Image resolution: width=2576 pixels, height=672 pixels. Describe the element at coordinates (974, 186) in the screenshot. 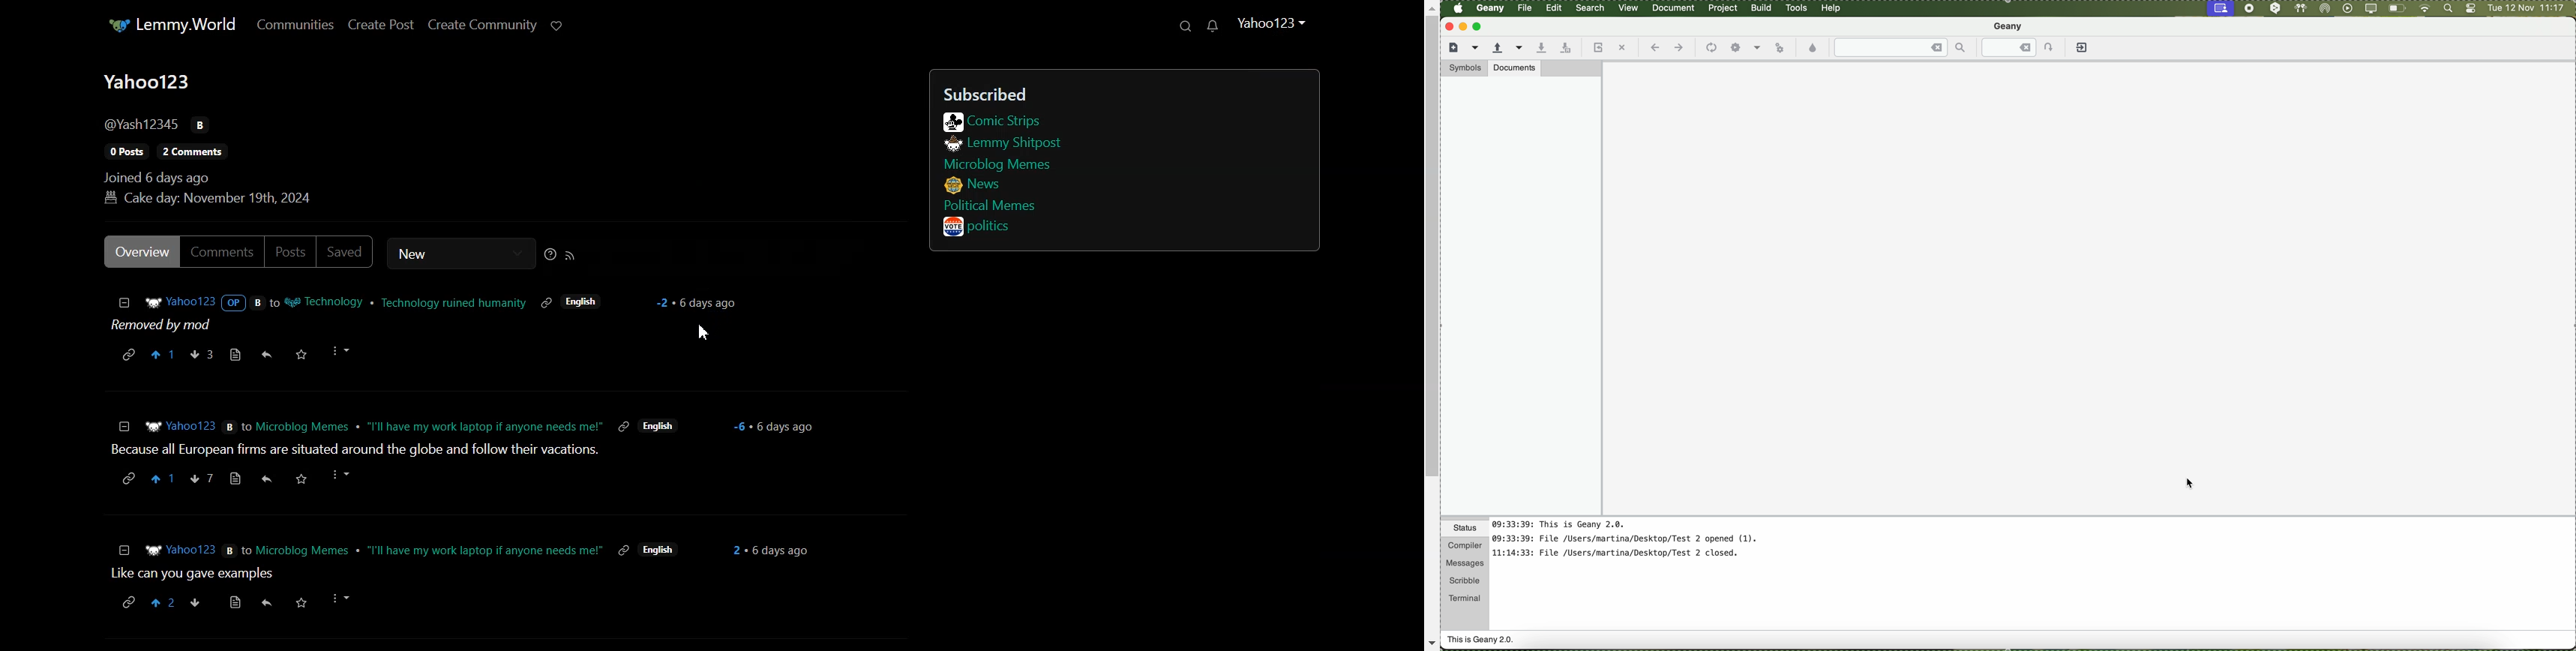

I see `news` at that location.